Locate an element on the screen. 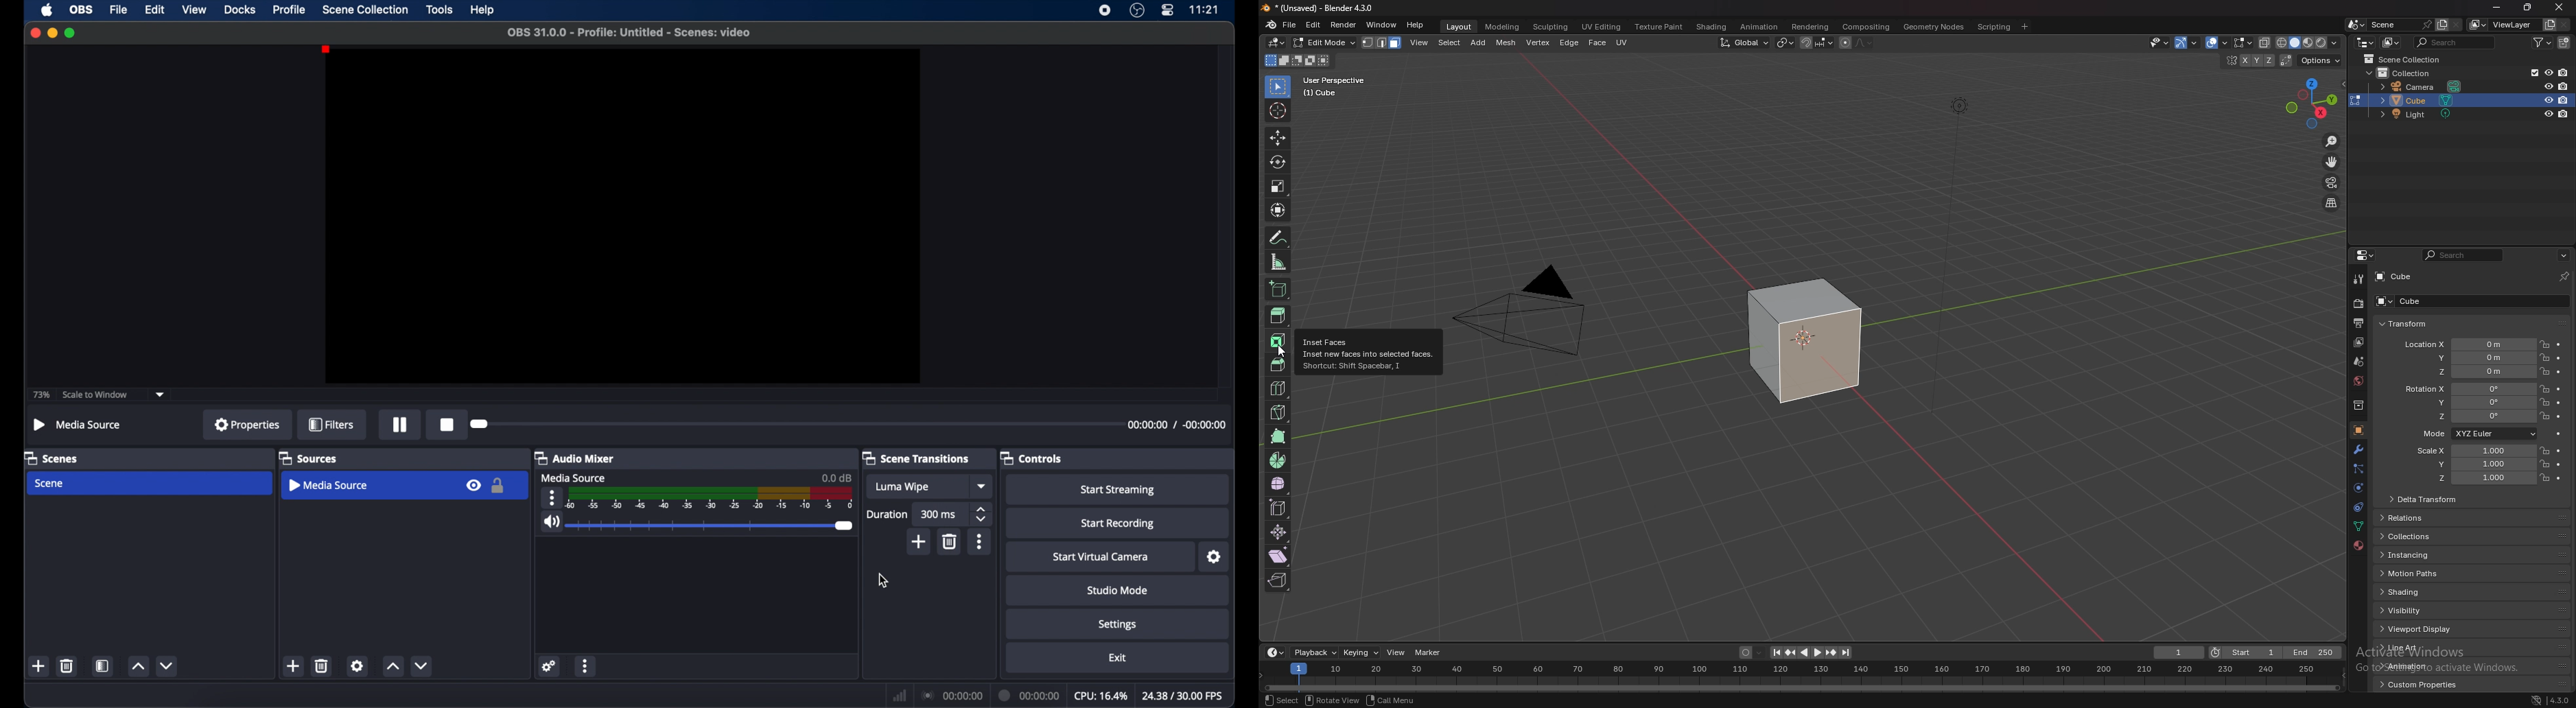  file is located at coordinates (1289, 25).